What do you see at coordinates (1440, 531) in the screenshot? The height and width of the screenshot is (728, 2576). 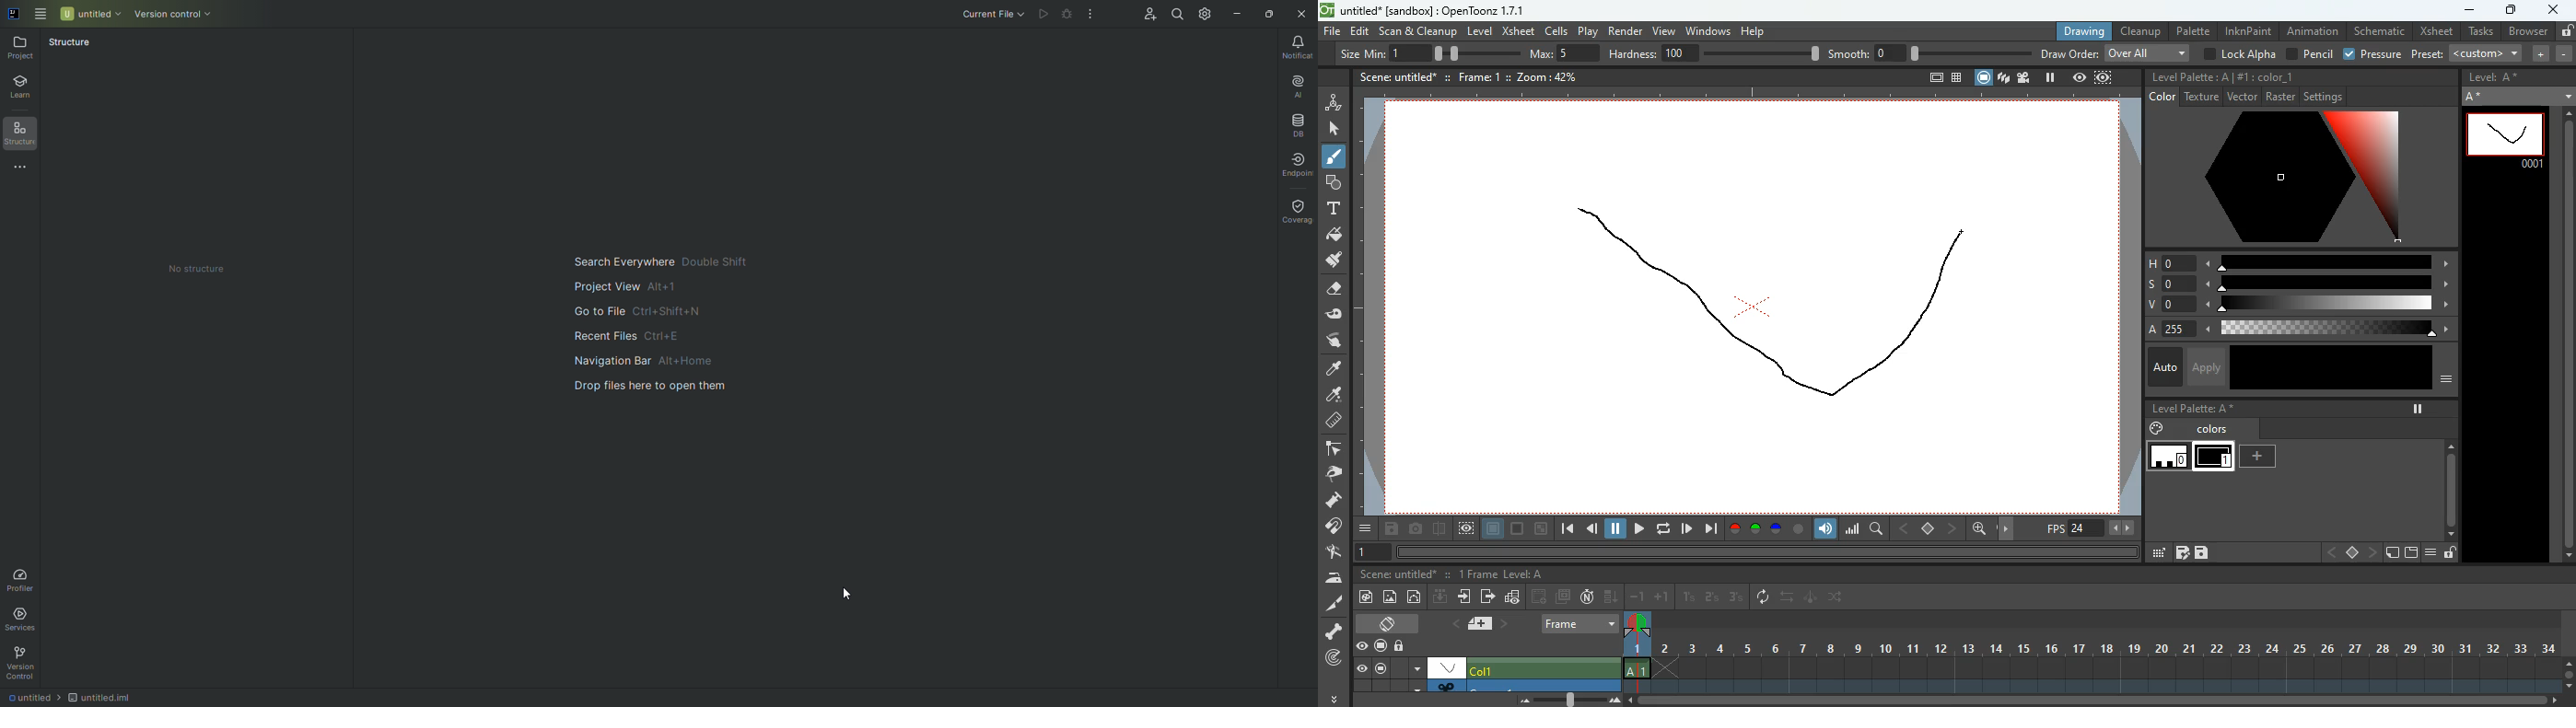 I see `divide` at bounding box center [1440, 531].